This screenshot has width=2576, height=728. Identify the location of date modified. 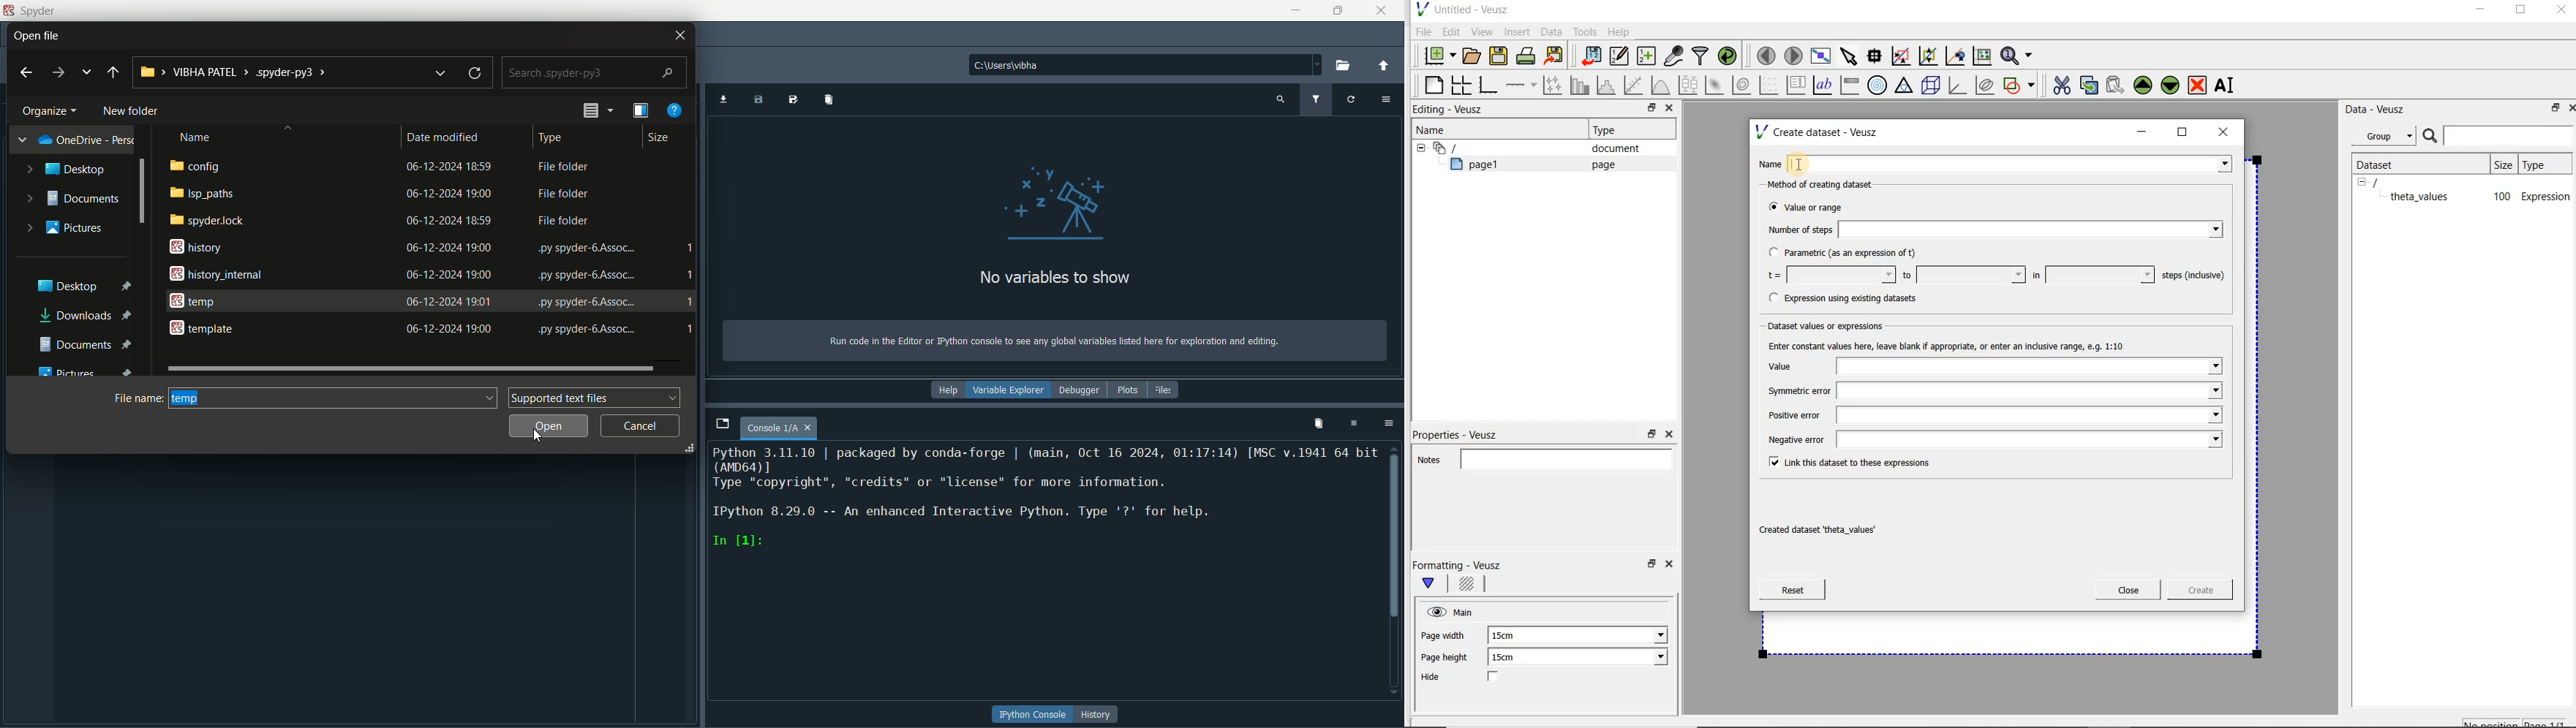
(446, 136).